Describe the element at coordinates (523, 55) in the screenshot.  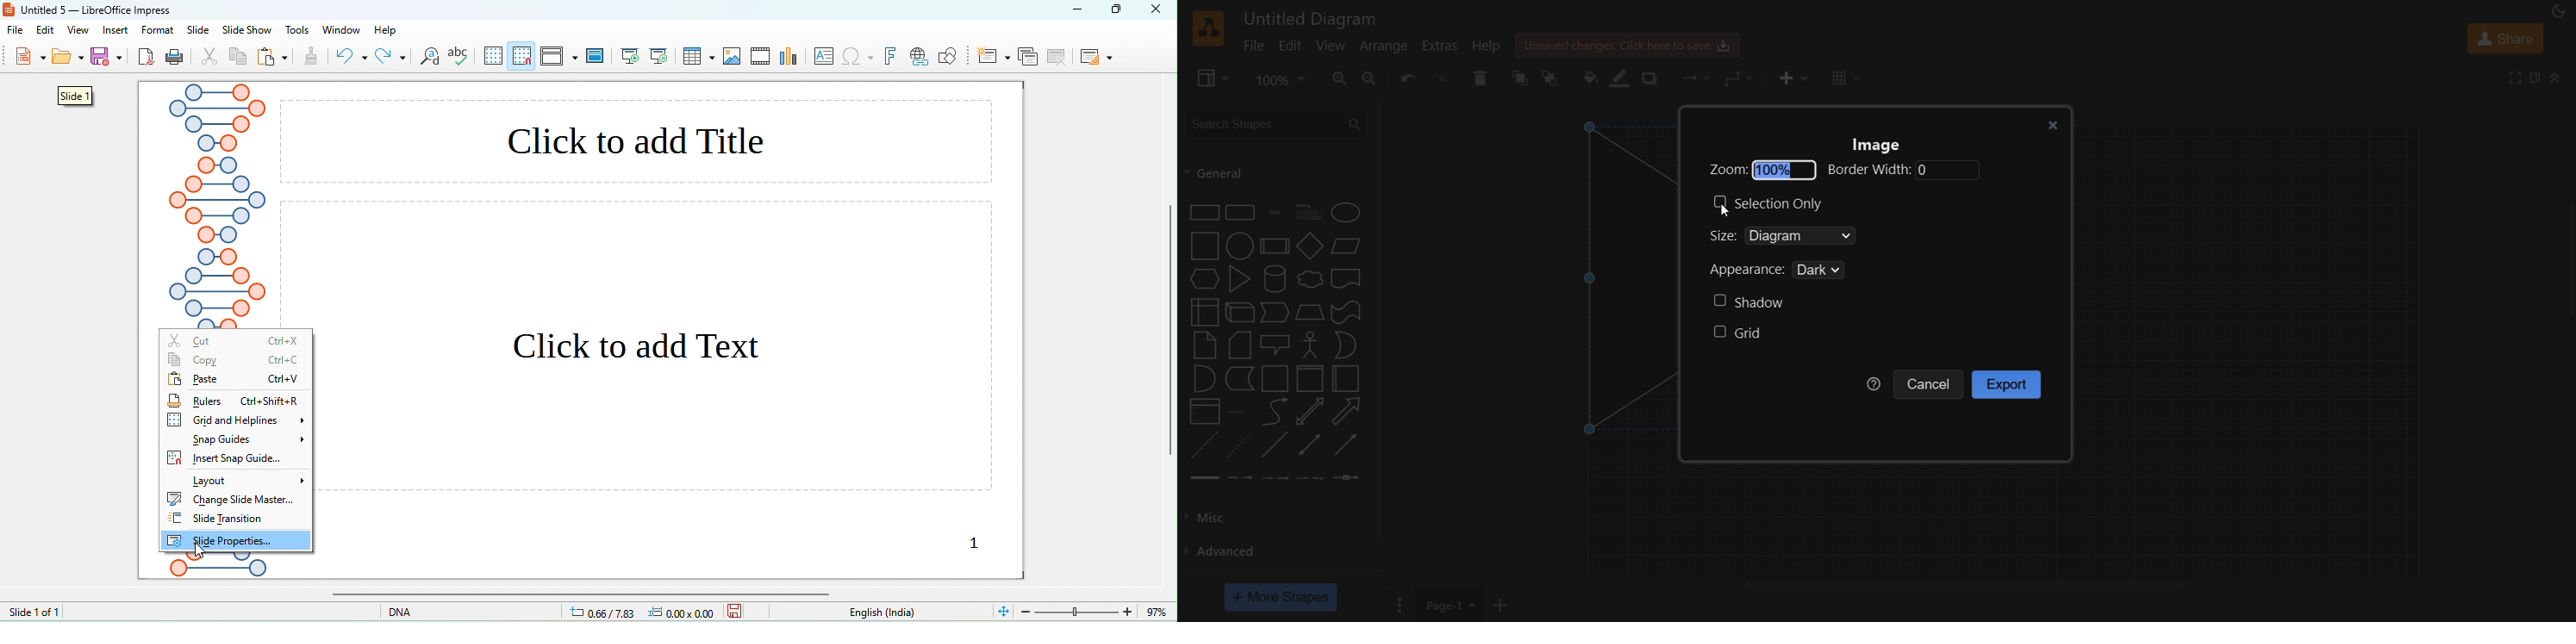
I see `snap to grid` at that location.